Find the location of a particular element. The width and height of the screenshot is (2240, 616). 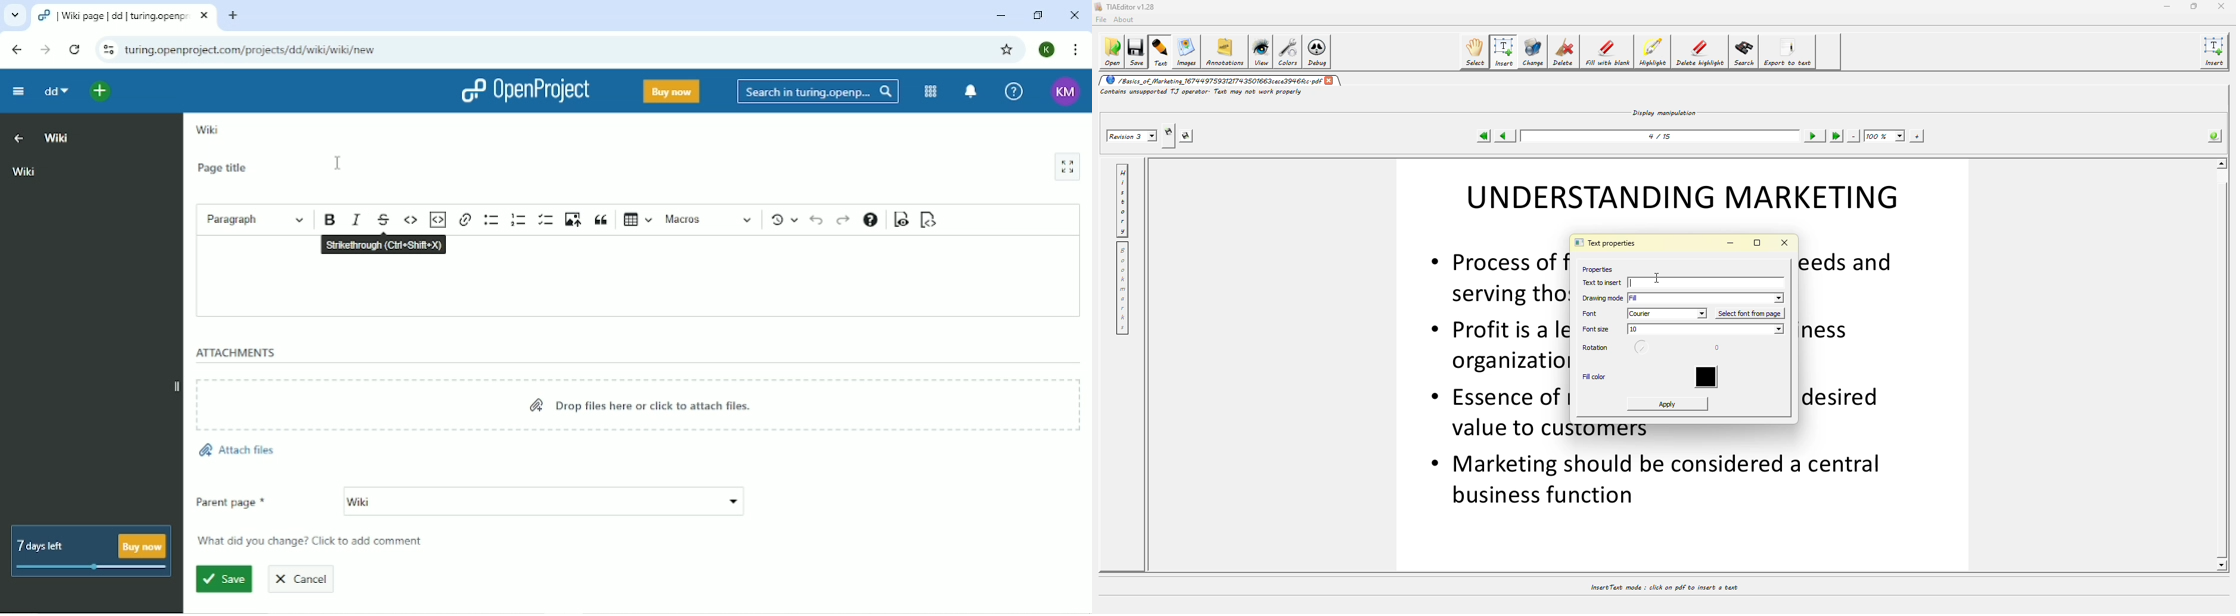

save is located at coordinates (1138, 52).